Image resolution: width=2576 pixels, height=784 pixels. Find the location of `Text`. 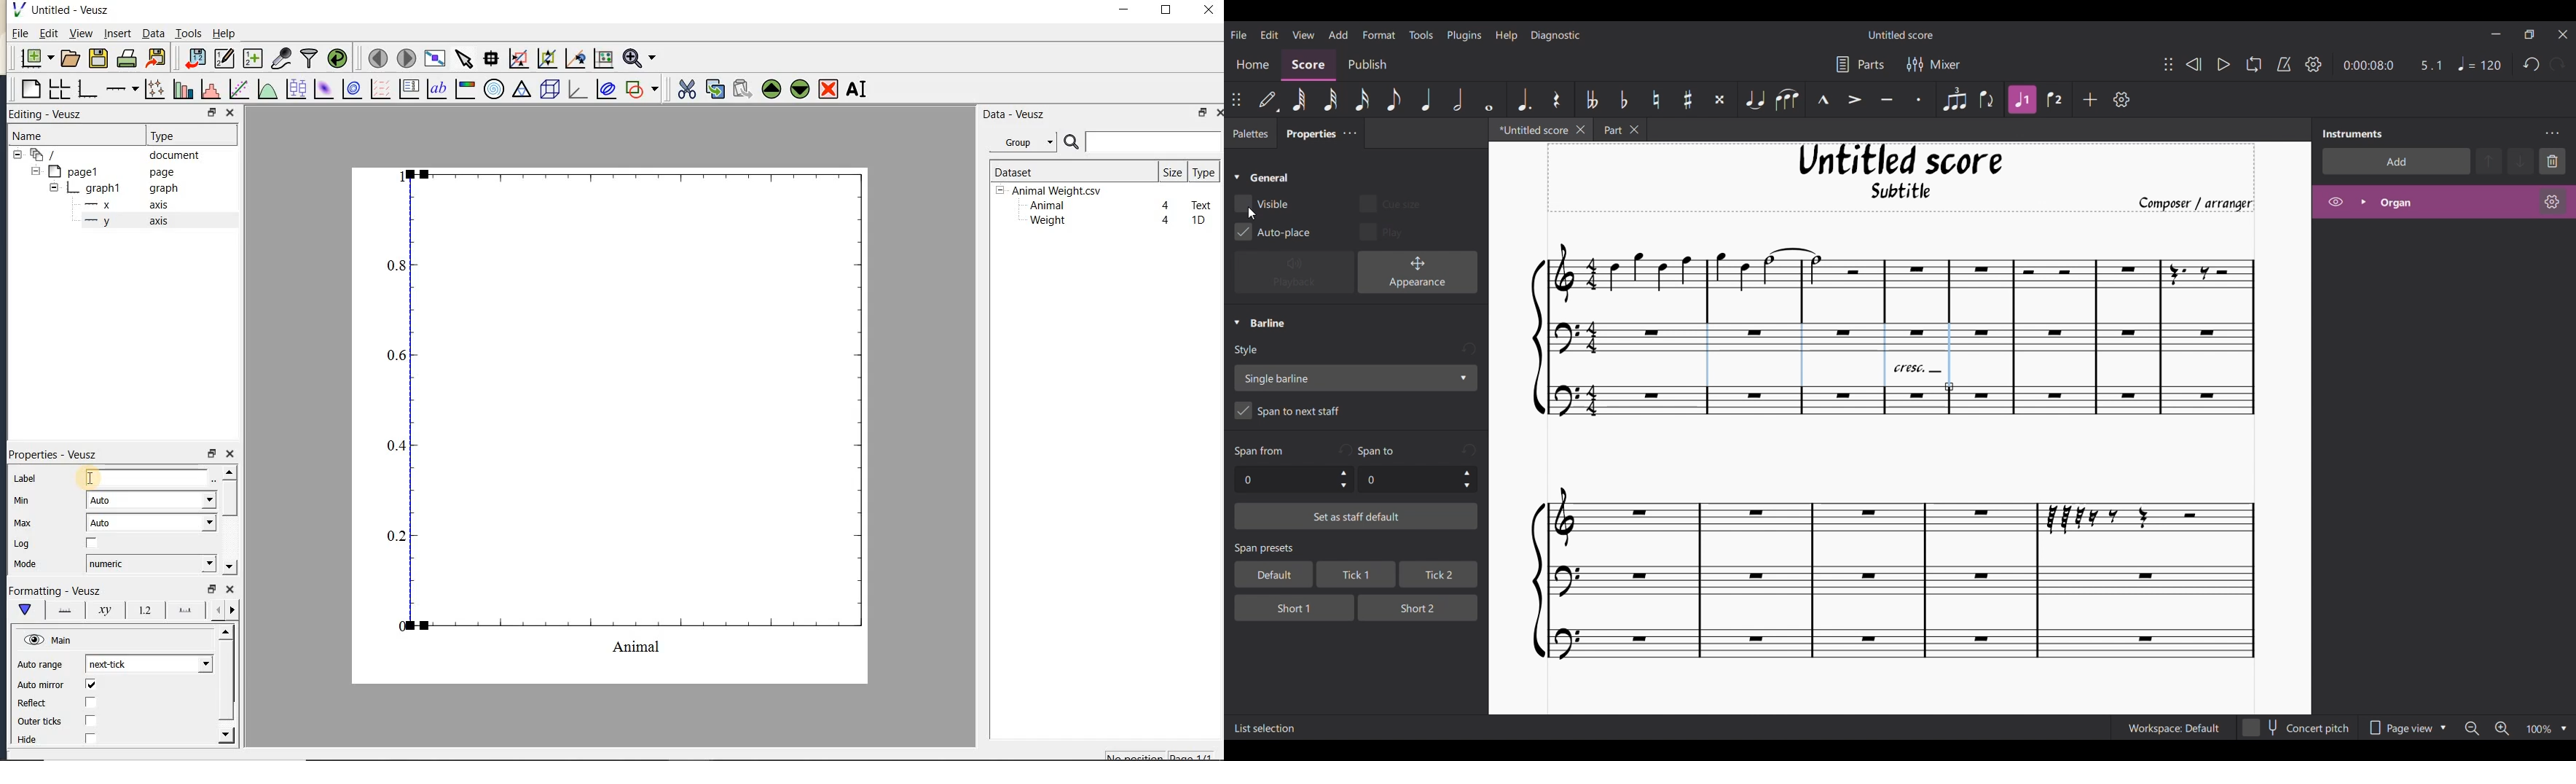

Text is located at coordinates (1202, 203).